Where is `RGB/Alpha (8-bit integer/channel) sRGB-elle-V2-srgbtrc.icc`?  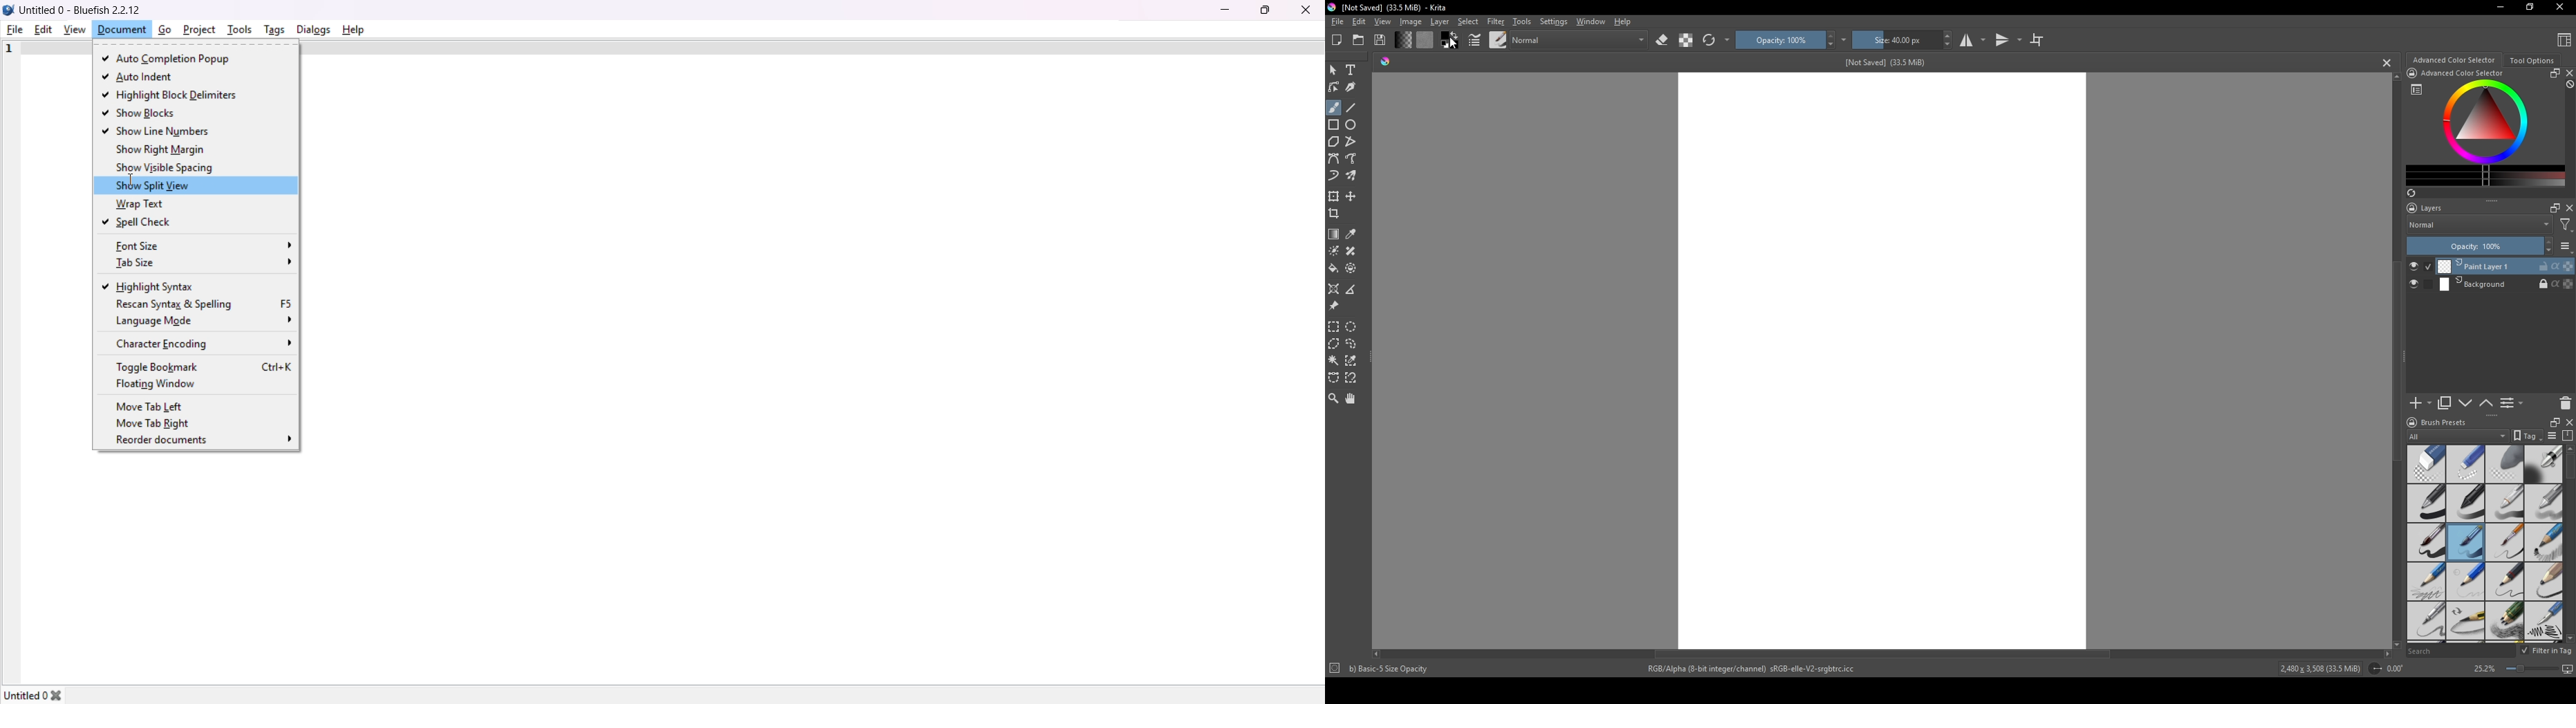 RGB/Alpha (8-bit integer/channel) sRGB-elle-V2-srgbtrc.icc is located at coordinates (1757, 669).